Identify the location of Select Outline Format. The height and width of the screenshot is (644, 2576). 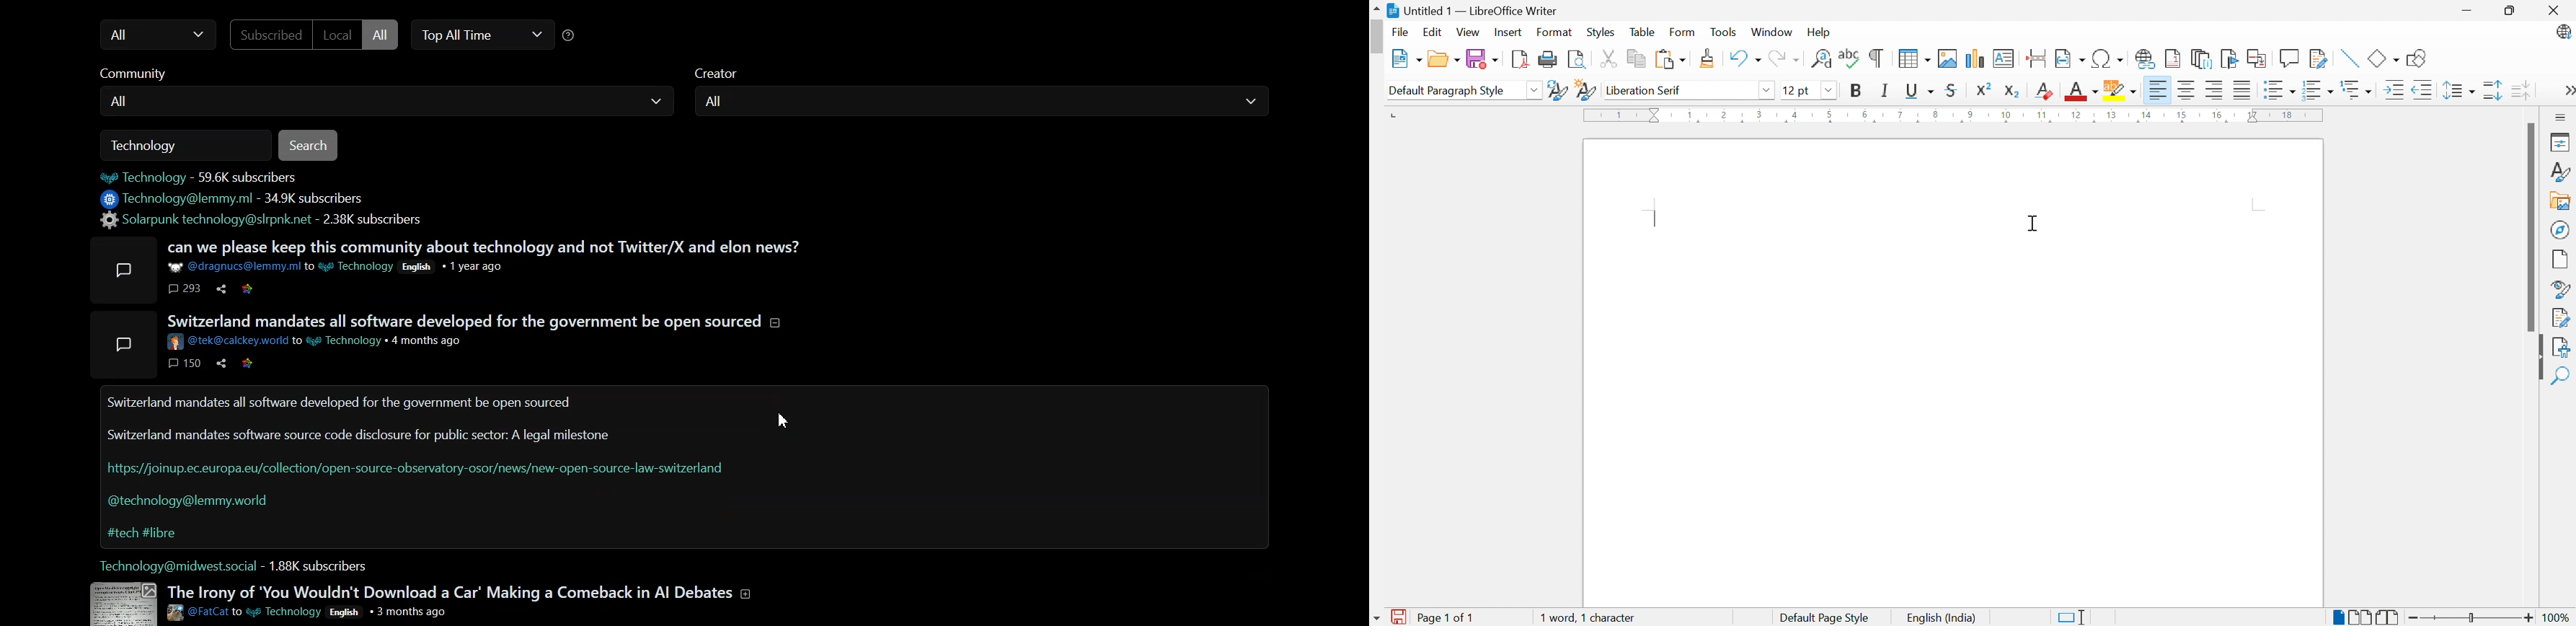
(2358, 90).